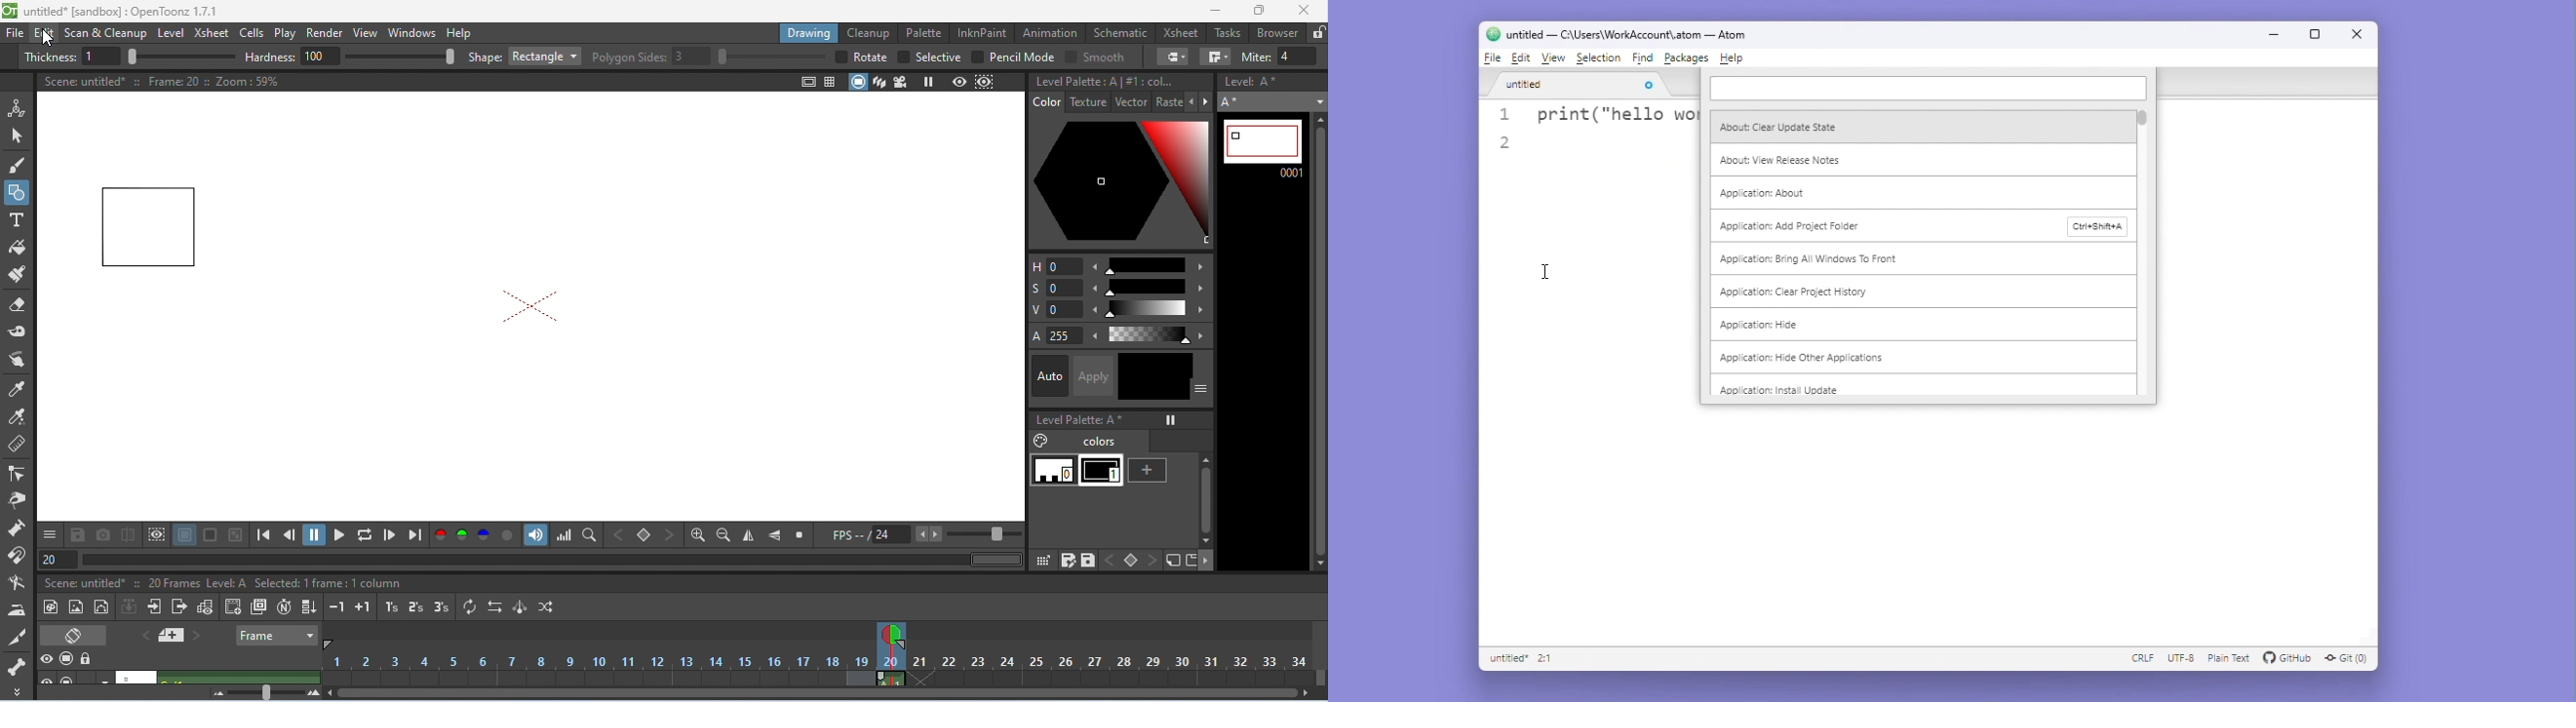 The image size is (2576, 728). Describe the element at coordinates (288, 609) in the screenshot. I see `auto input cell number` at that location.